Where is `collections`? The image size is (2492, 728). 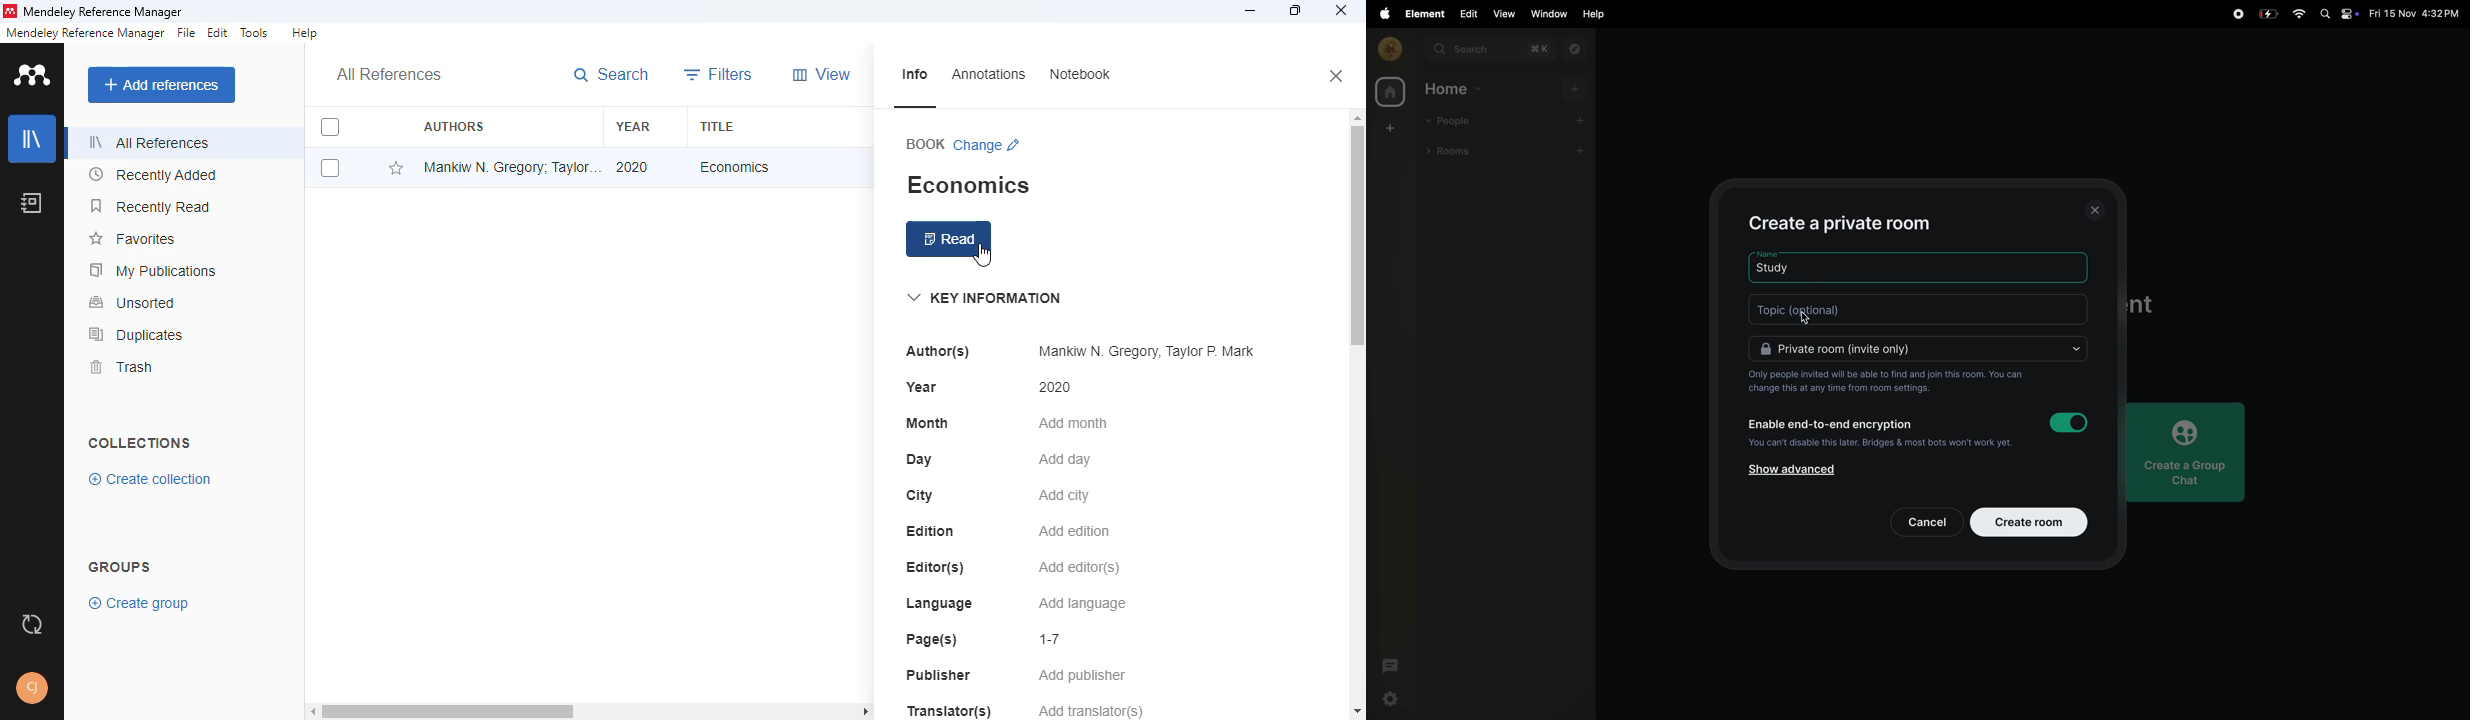
collections is located at coordinates (140, 442).